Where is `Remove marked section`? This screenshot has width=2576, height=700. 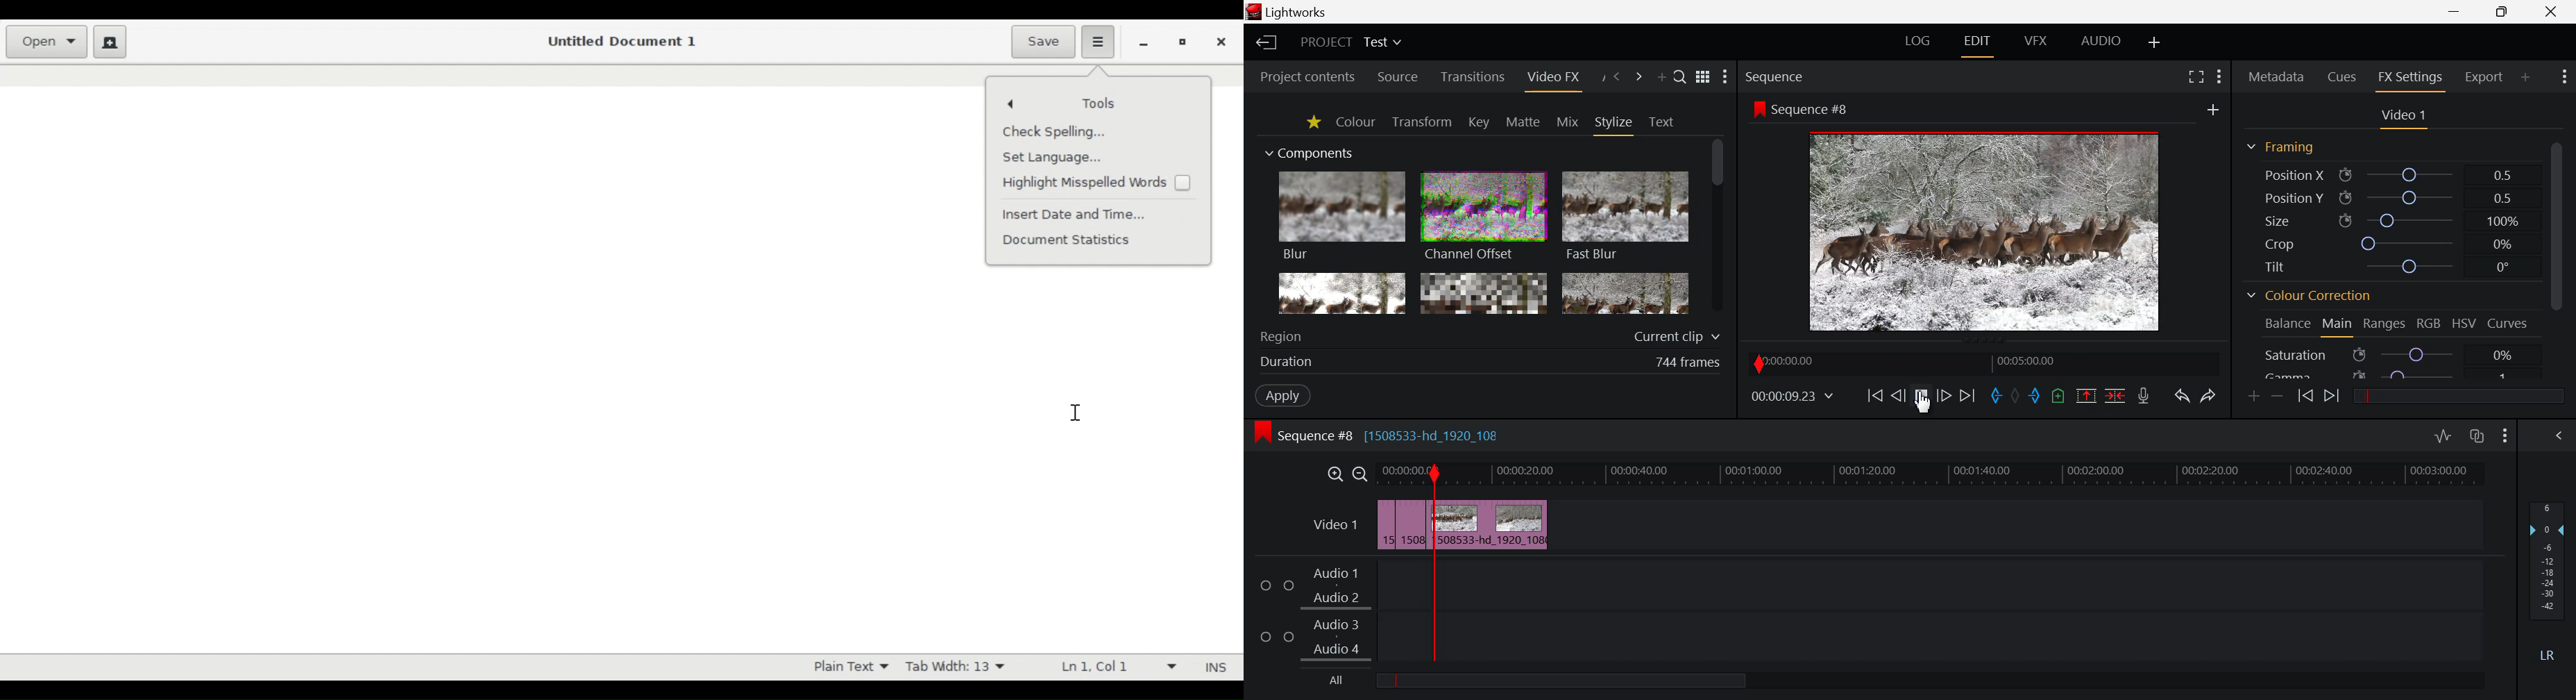 Remove marked section is located at coordinates (2088, 397).